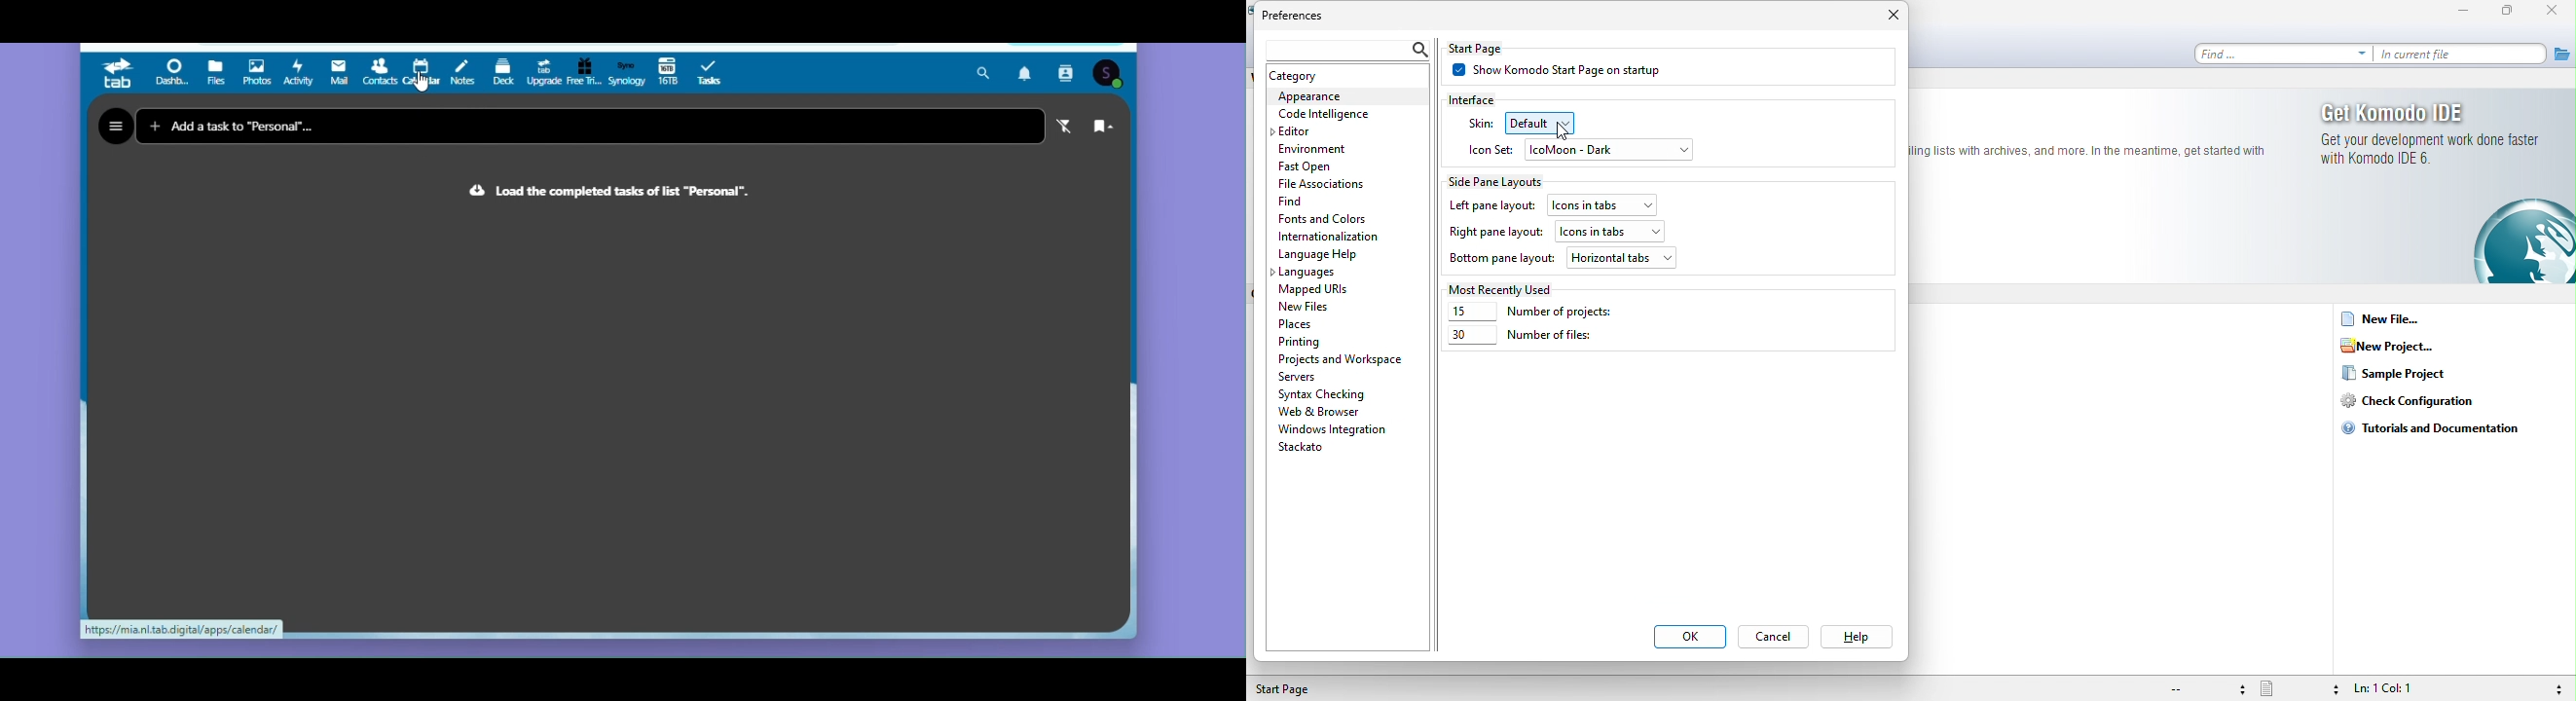 The image size is (2576, 728). I want to click on https://mia.nl.tab.digital/apps/calendar/, so click(182, 631).